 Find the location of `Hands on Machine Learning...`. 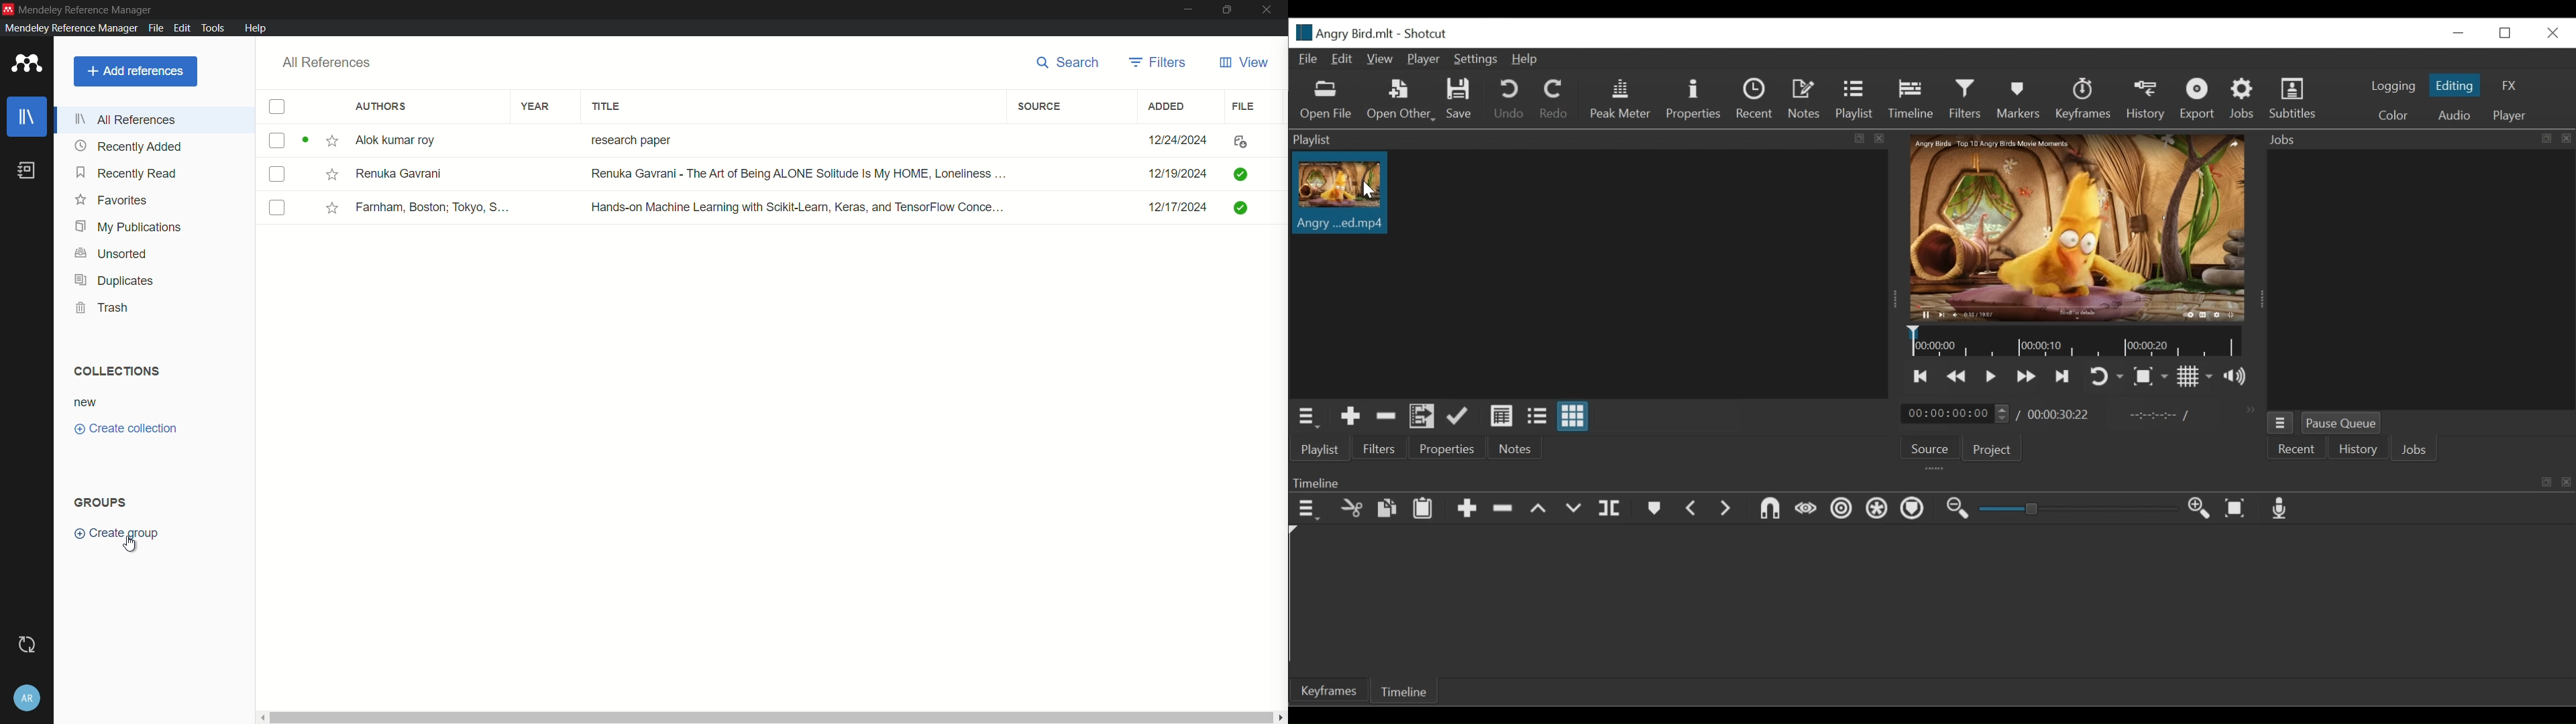

Hands on Machine Learning... is located at coordinates (794, 206).